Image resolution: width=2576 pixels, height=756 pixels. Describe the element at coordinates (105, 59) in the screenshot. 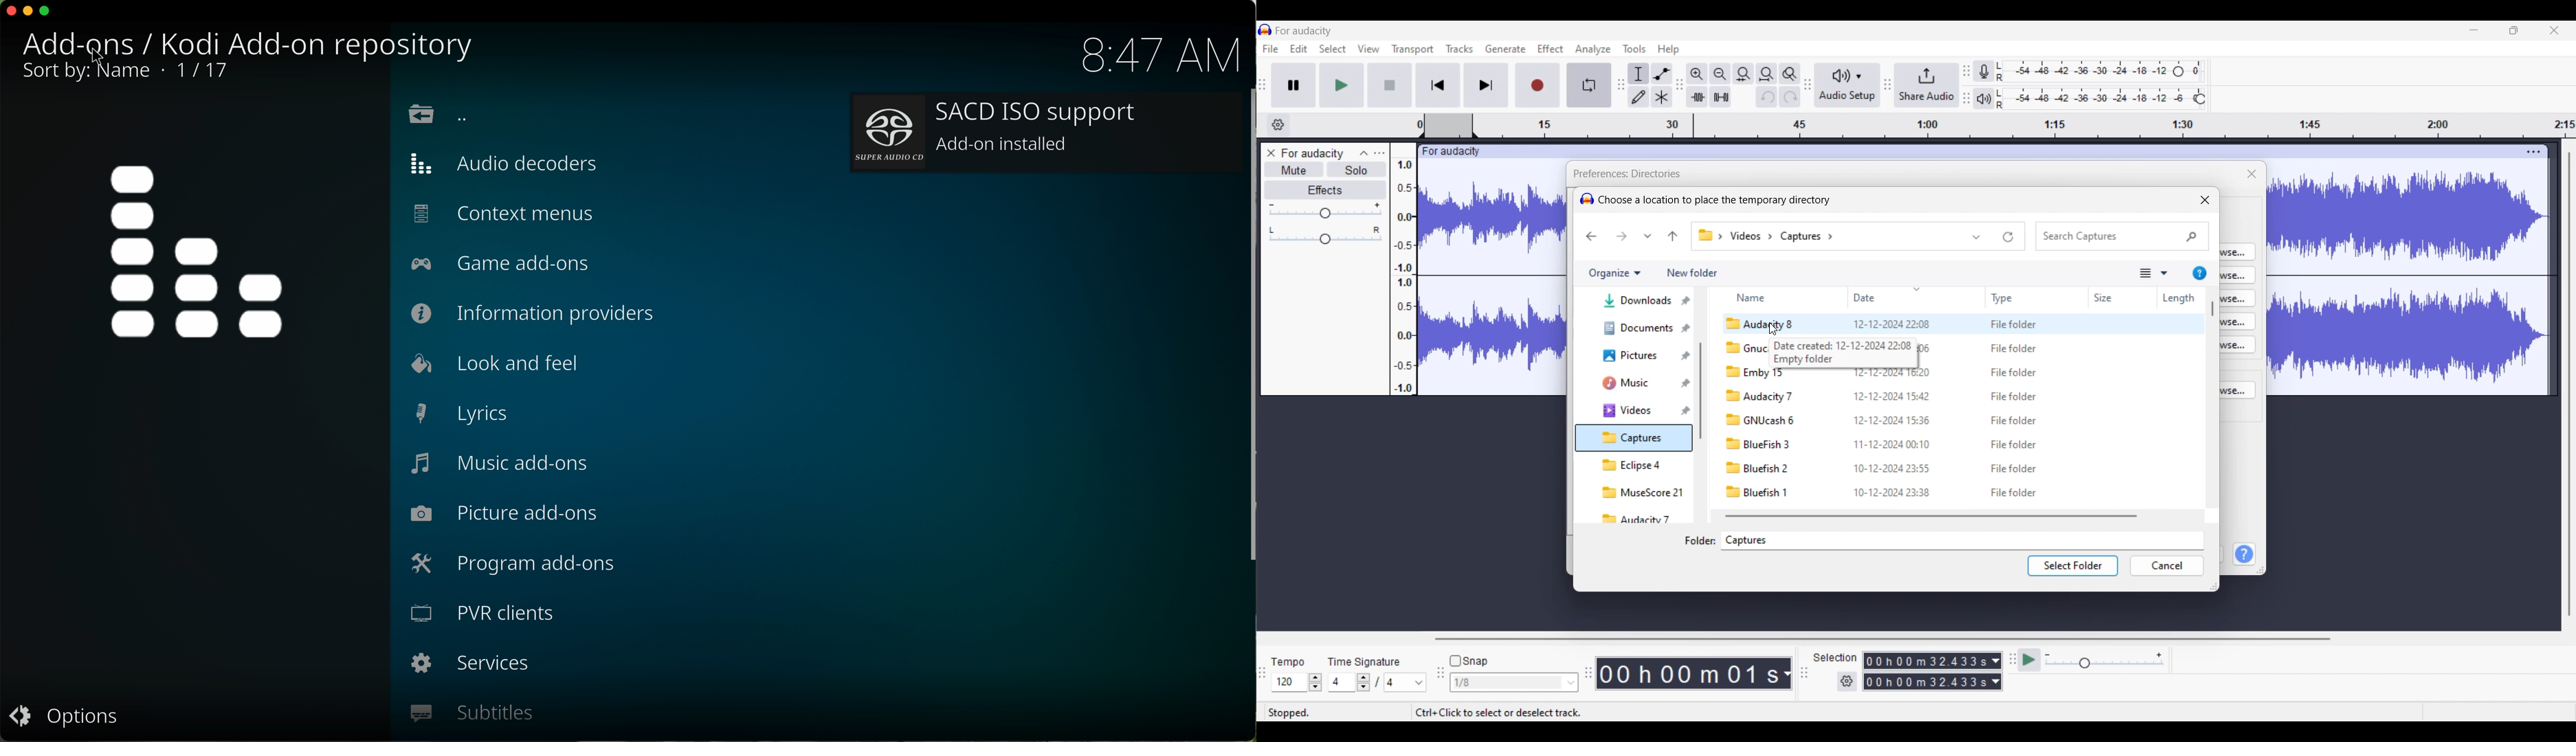

I see `cursor` at that location.